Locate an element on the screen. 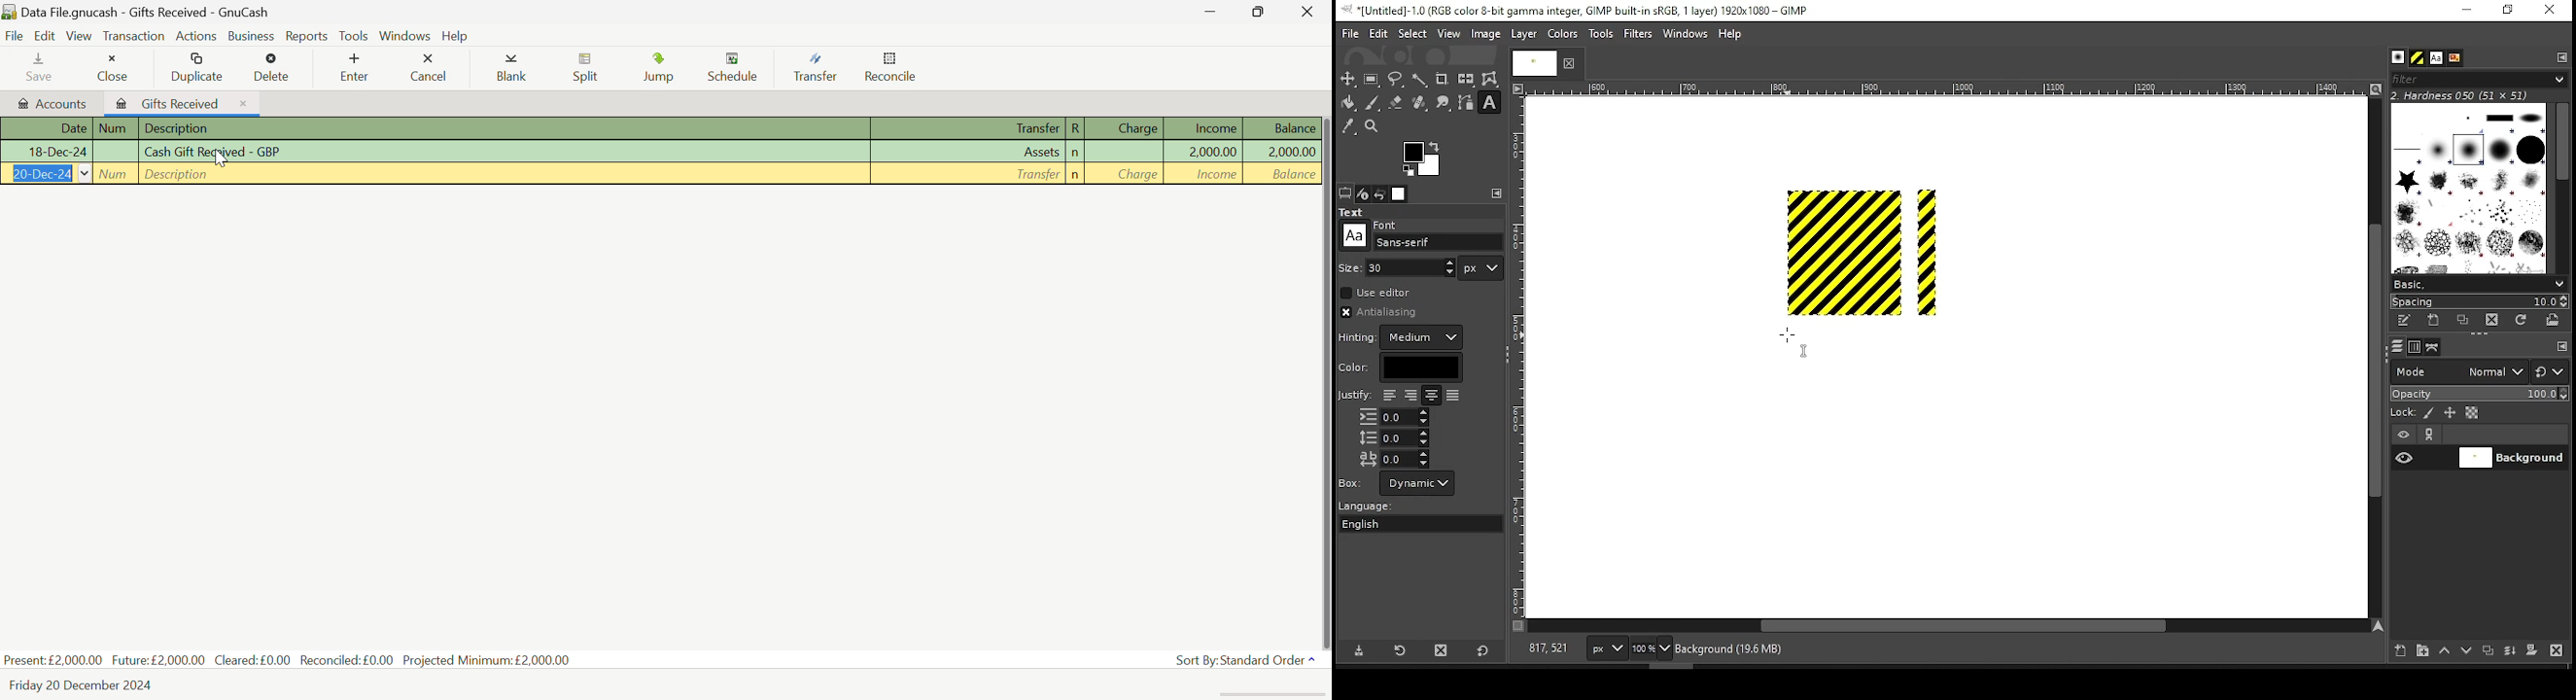 The height and width of the screenshot is (700, 2576). select brush preset is located at coordinates (2481, 283).